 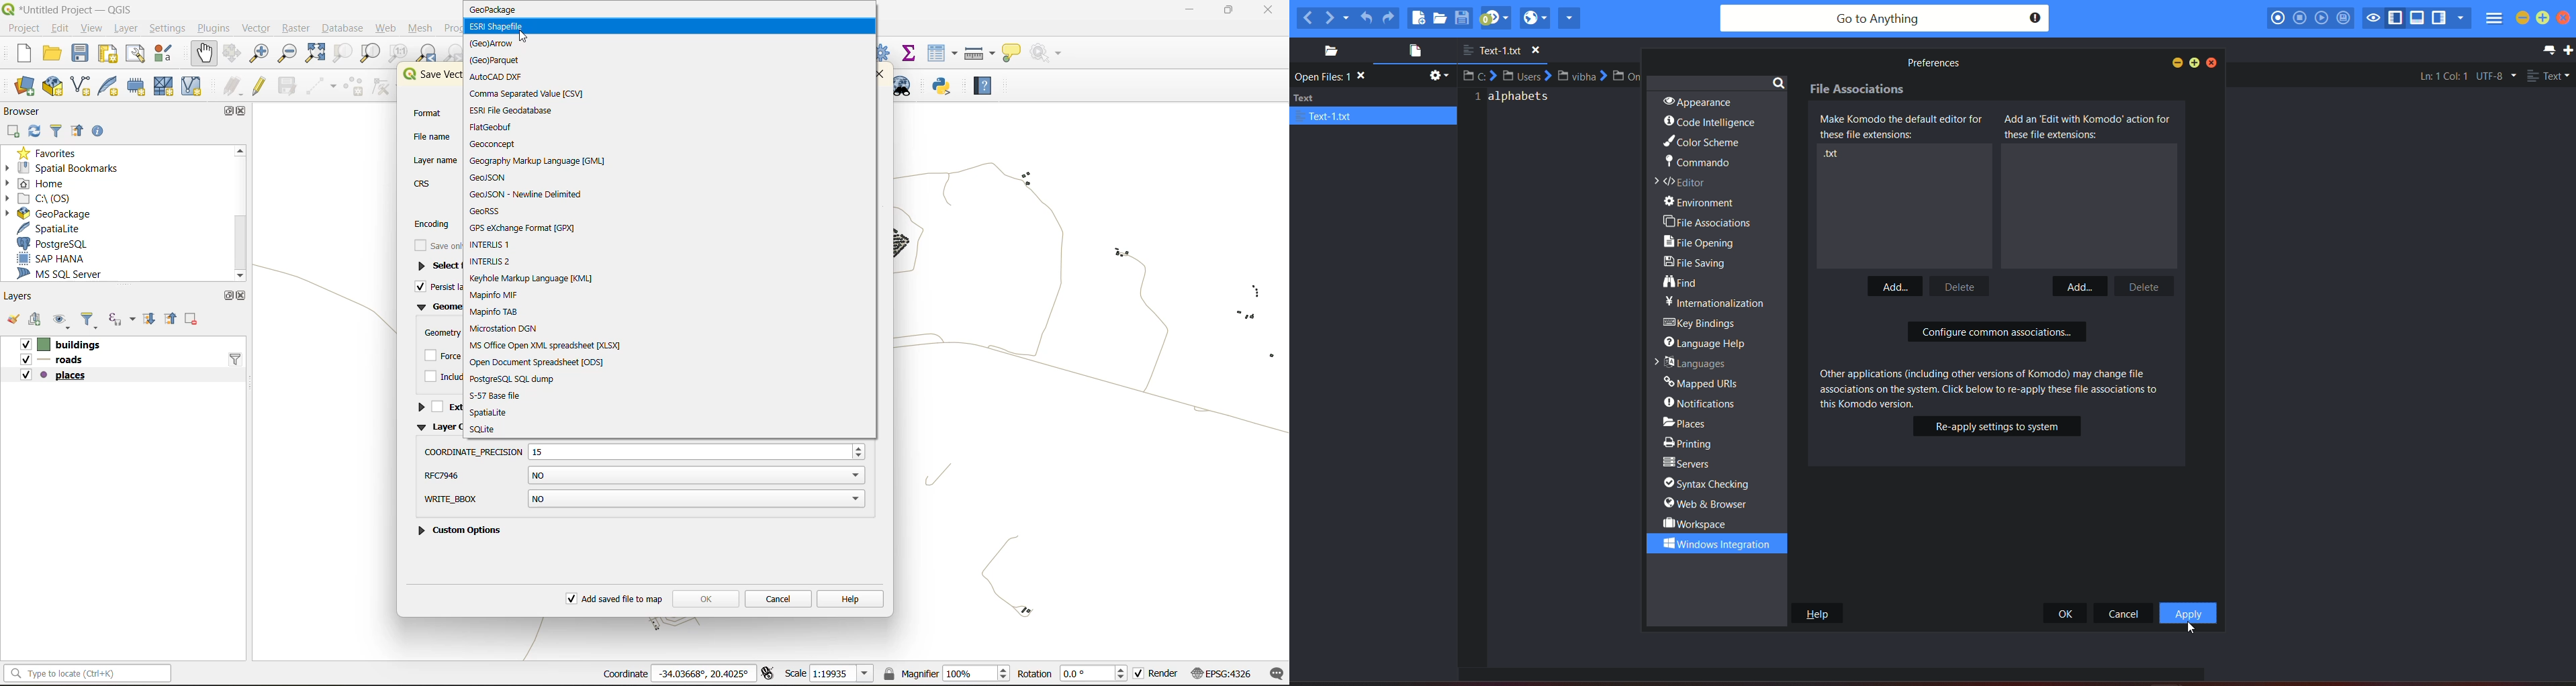 What do you see at coordinates (526, 34) in the screenshot?
I see `cursor` at bounding box center [526, 34].